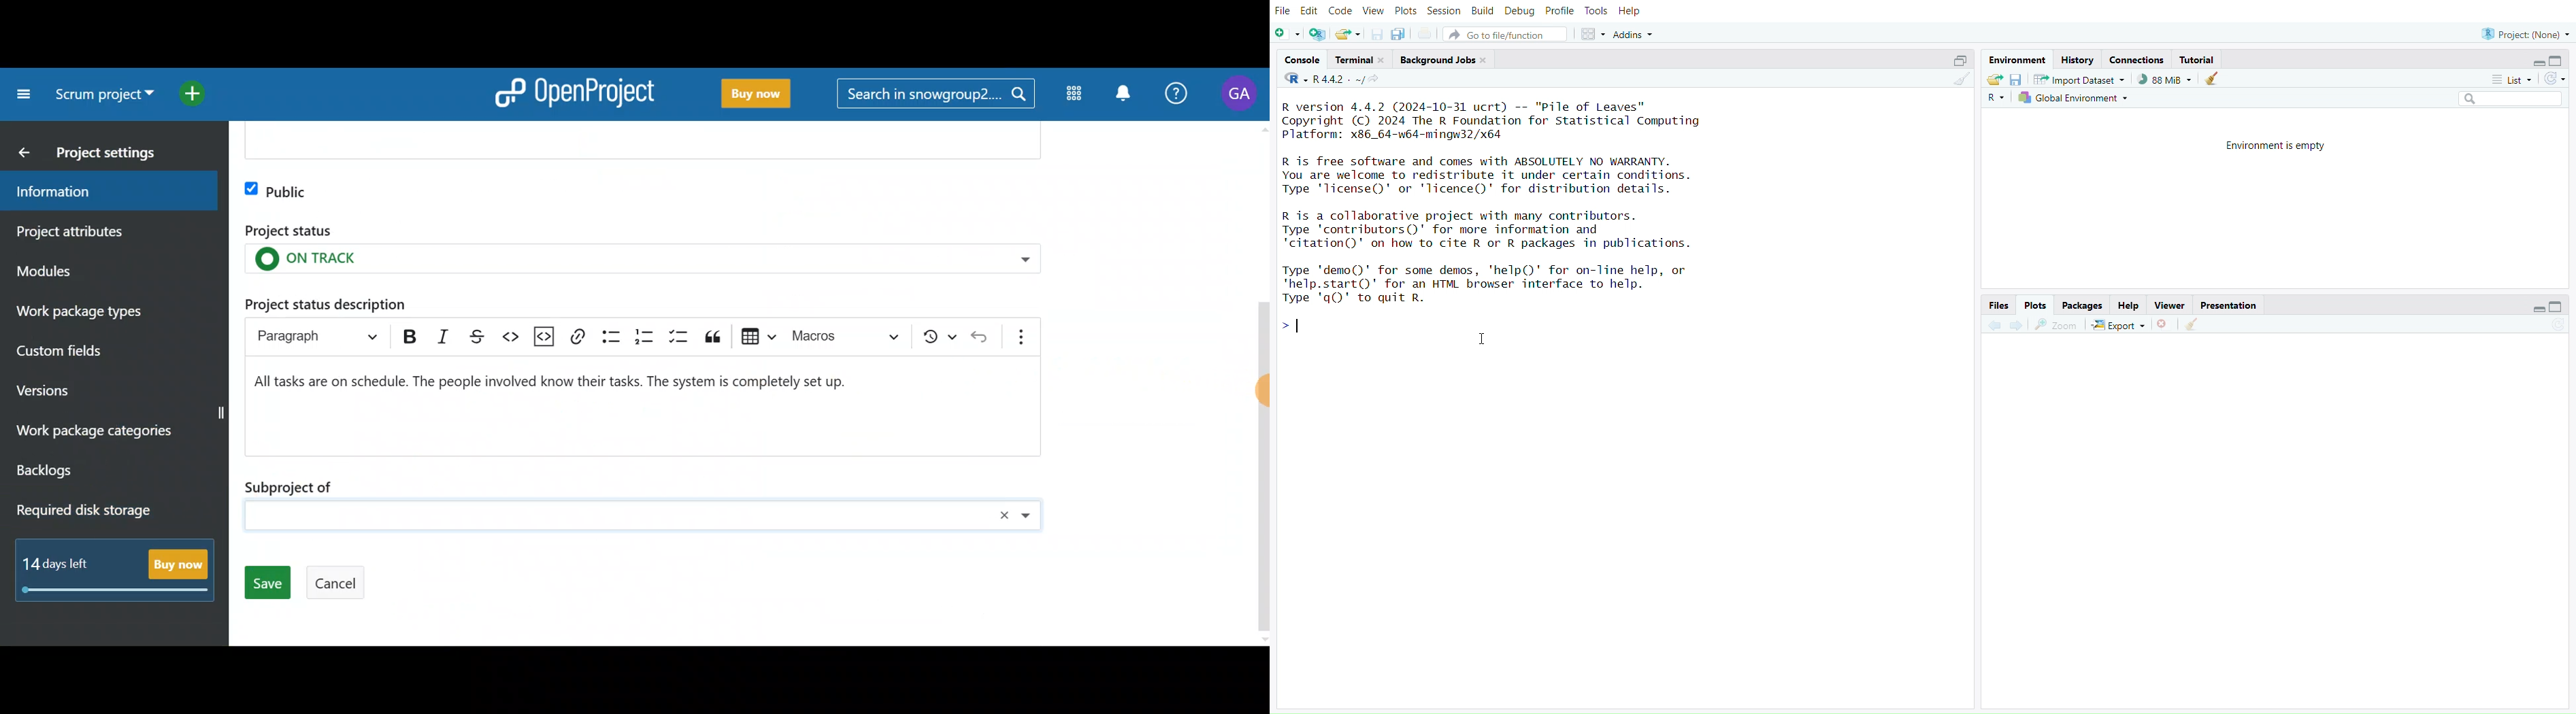  Describe the element at coordinates (1376, 35) in the screenshot. I see `save current document` at that location.